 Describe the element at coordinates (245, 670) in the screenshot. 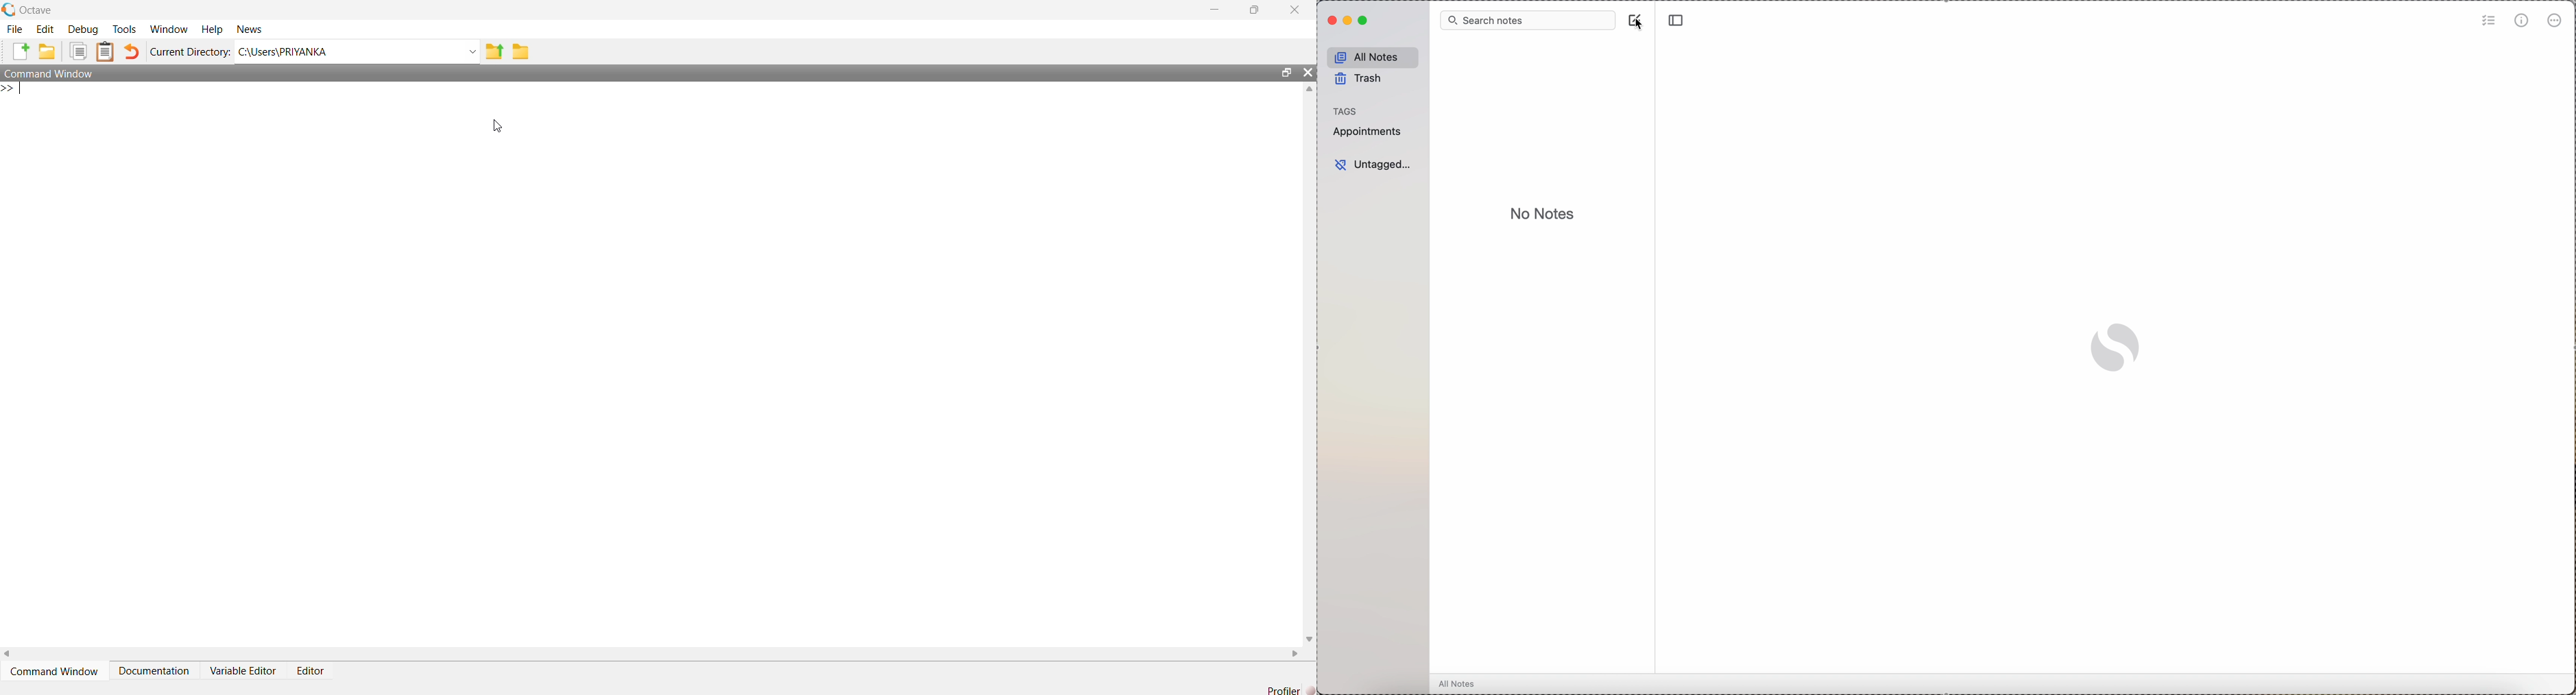

I see `Variable Editor` at that location.